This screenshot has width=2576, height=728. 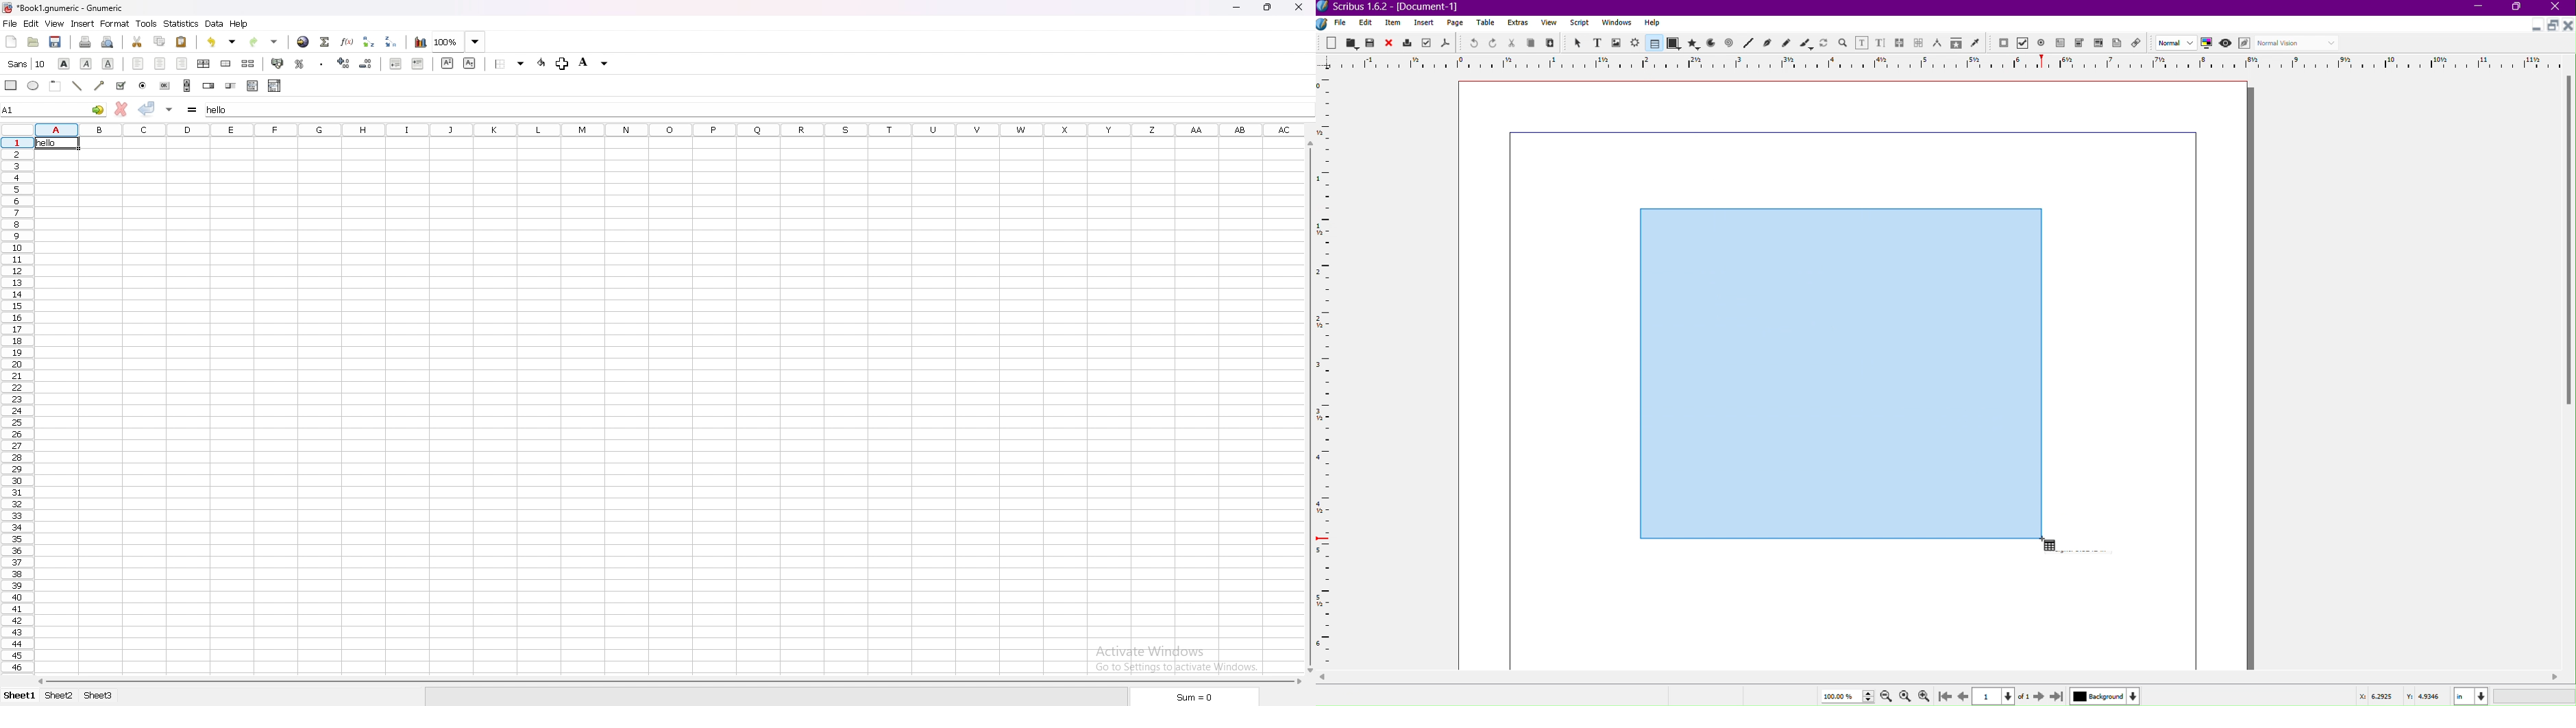 What do you see at coordinates (208, 86) in the screenshot?
I see `spin button` at bounding box center [208, 86].